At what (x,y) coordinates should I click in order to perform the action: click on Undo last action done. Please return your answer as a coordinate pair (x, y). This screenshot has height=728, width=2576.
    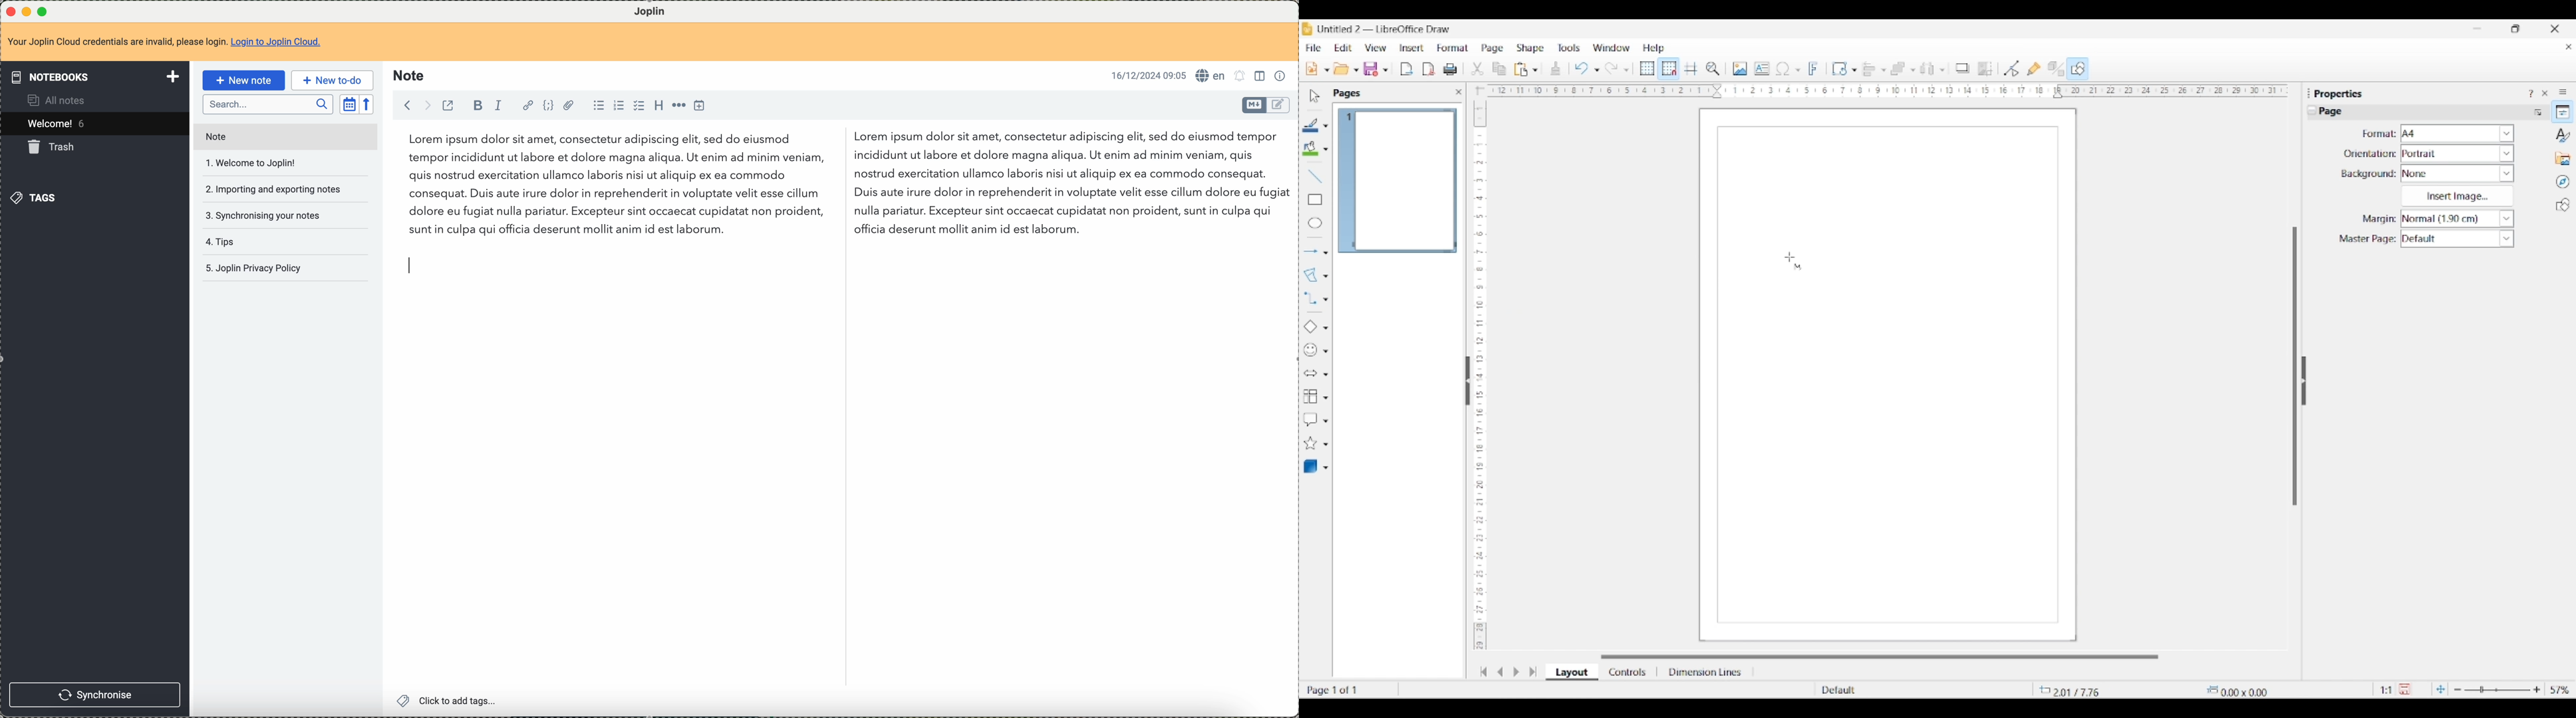
    Looking at the image, I should click on (1582, 68).